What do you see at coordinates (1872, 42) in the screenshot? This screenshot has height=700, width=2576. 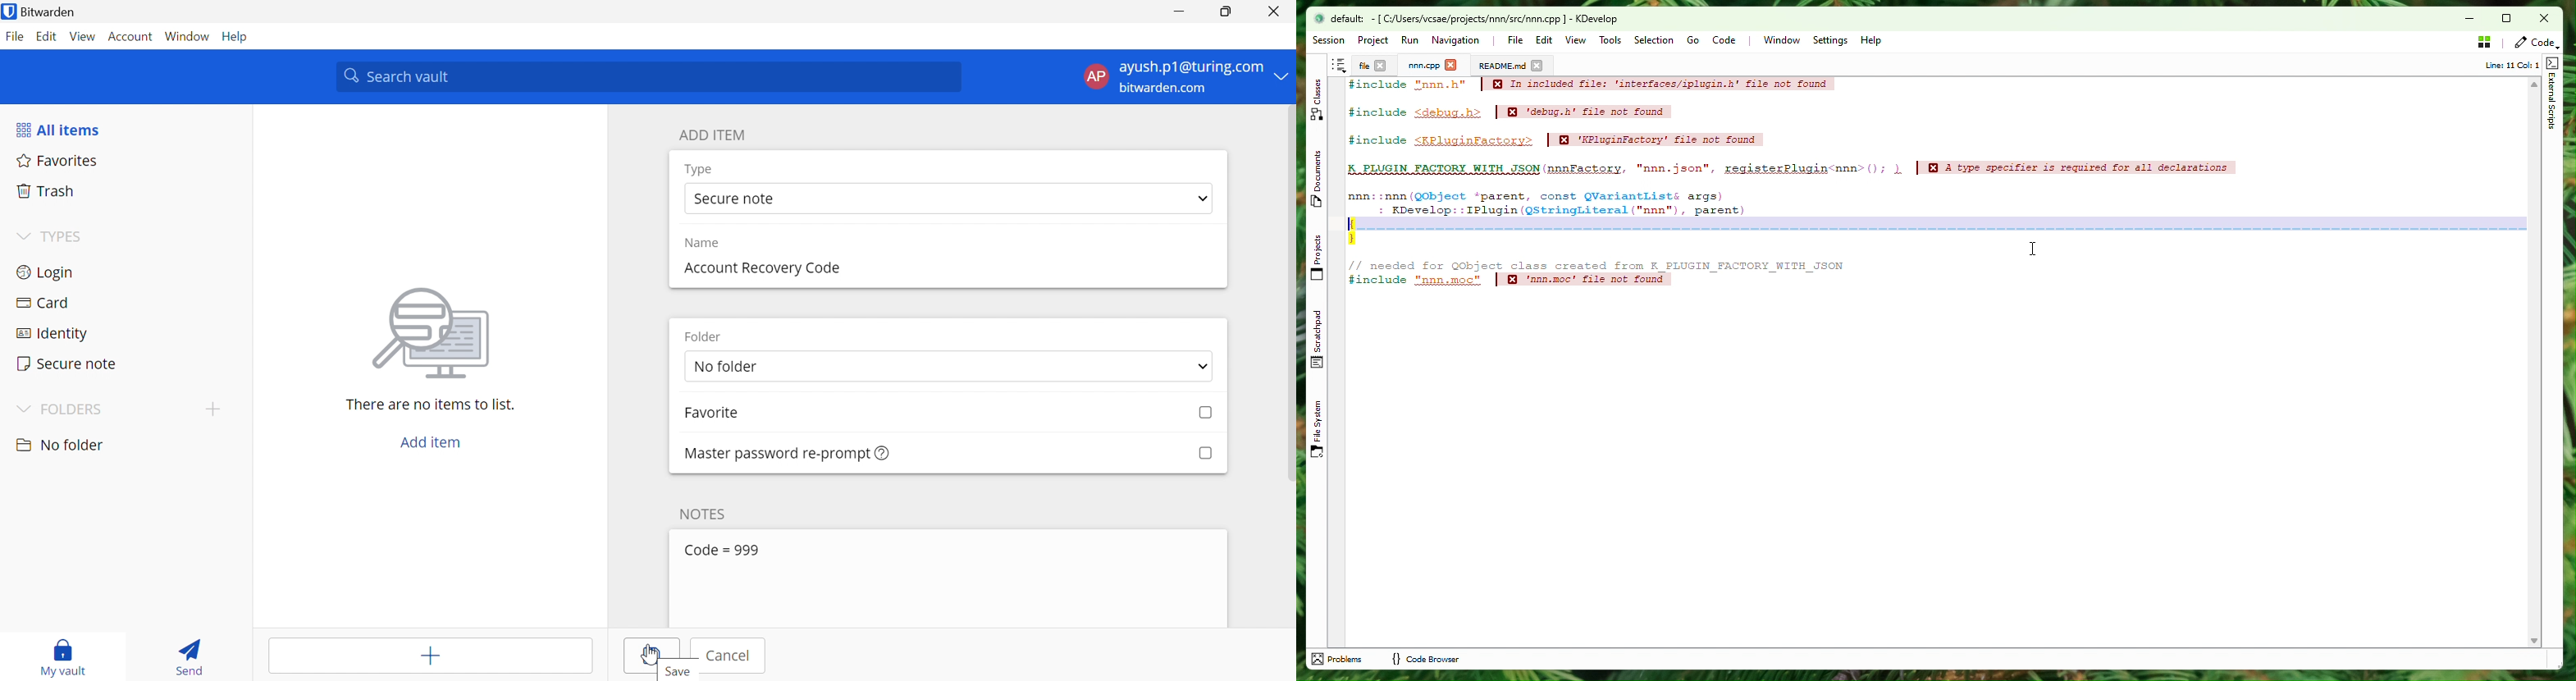 I see `Help` at bounding box center [1872, 42].